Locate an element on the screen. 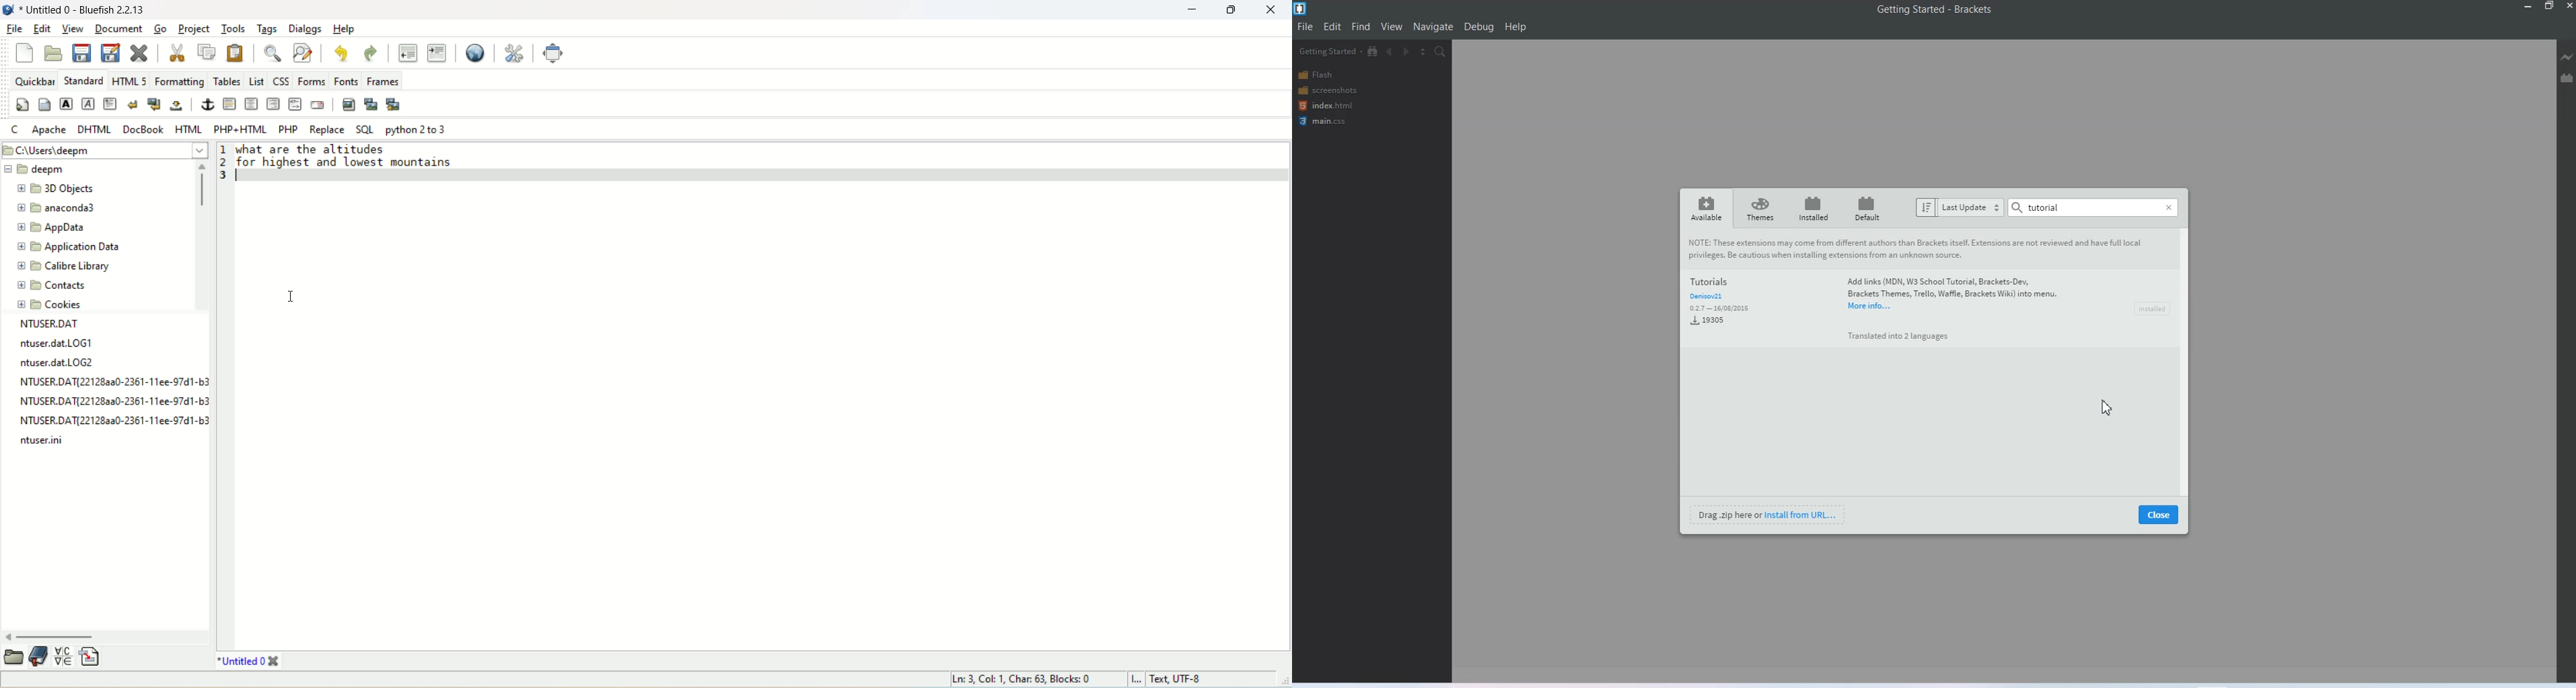  right justify is located at coordinates (273, 104).